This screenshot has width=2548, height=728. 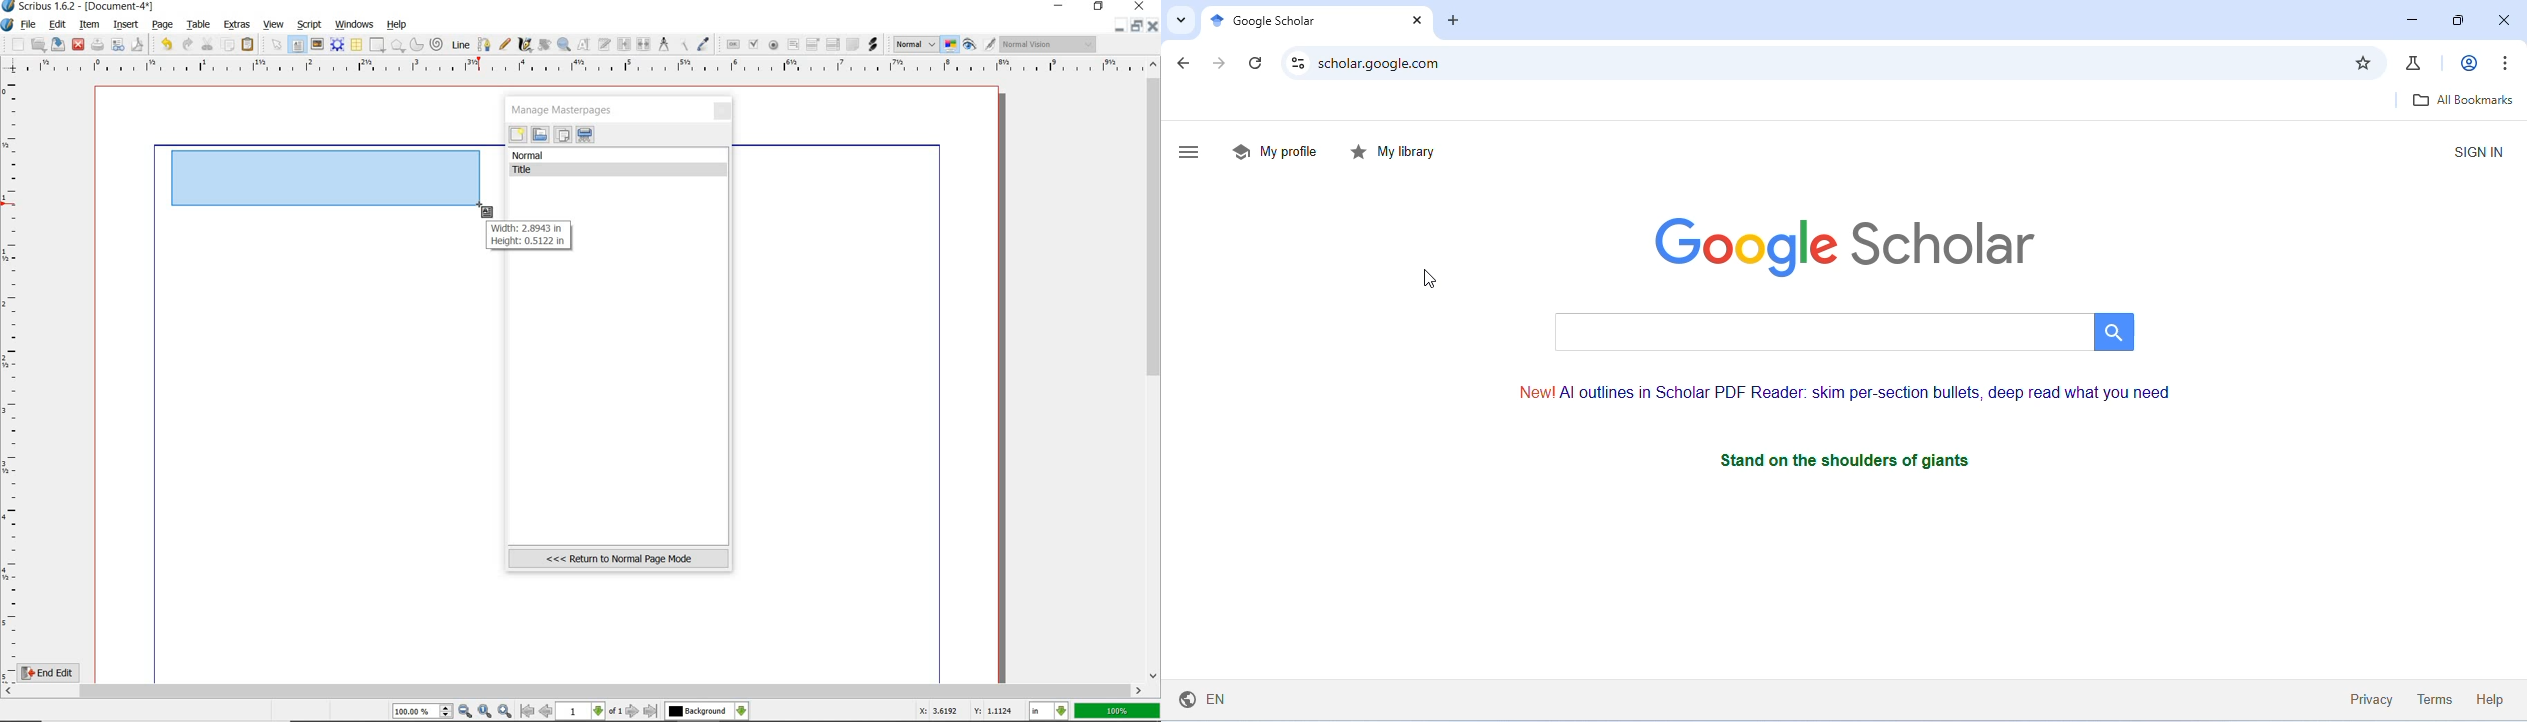 What do you see at coordinates (90, 26) in the screenshot?
I see `item` at bounding box center [90, 26].